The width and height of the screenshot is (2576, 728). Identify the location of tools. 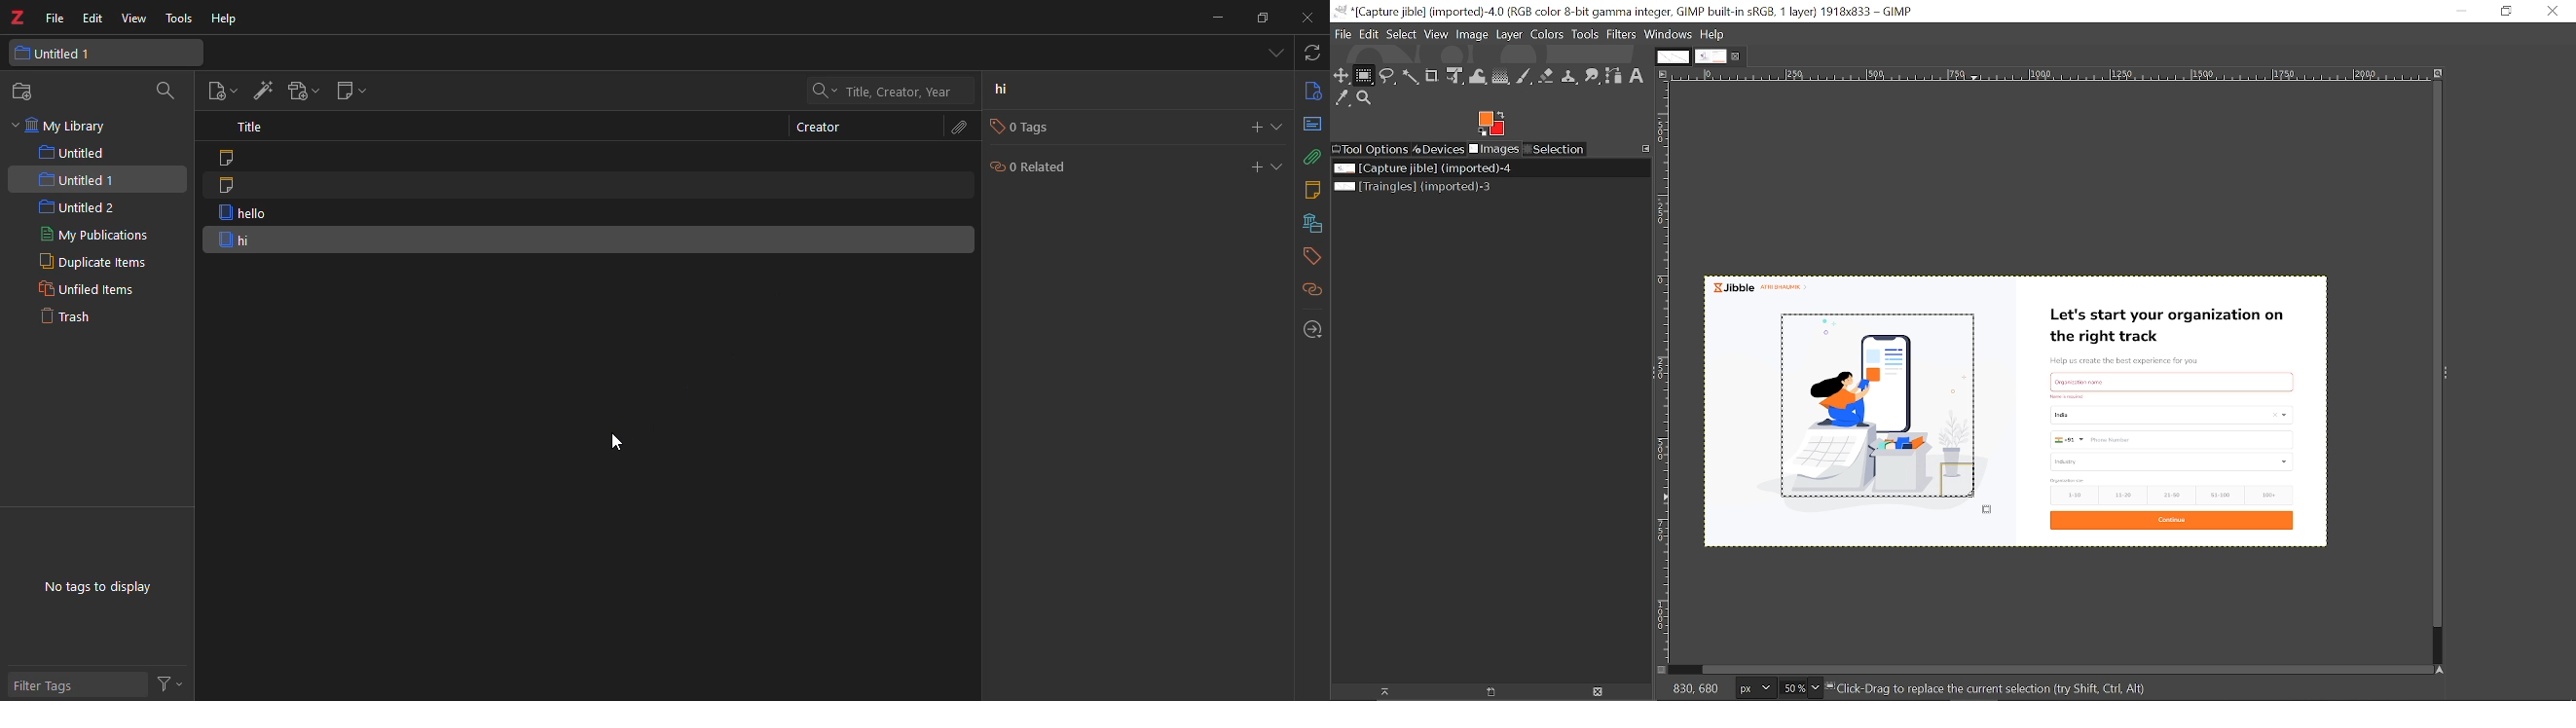
(178, 18).